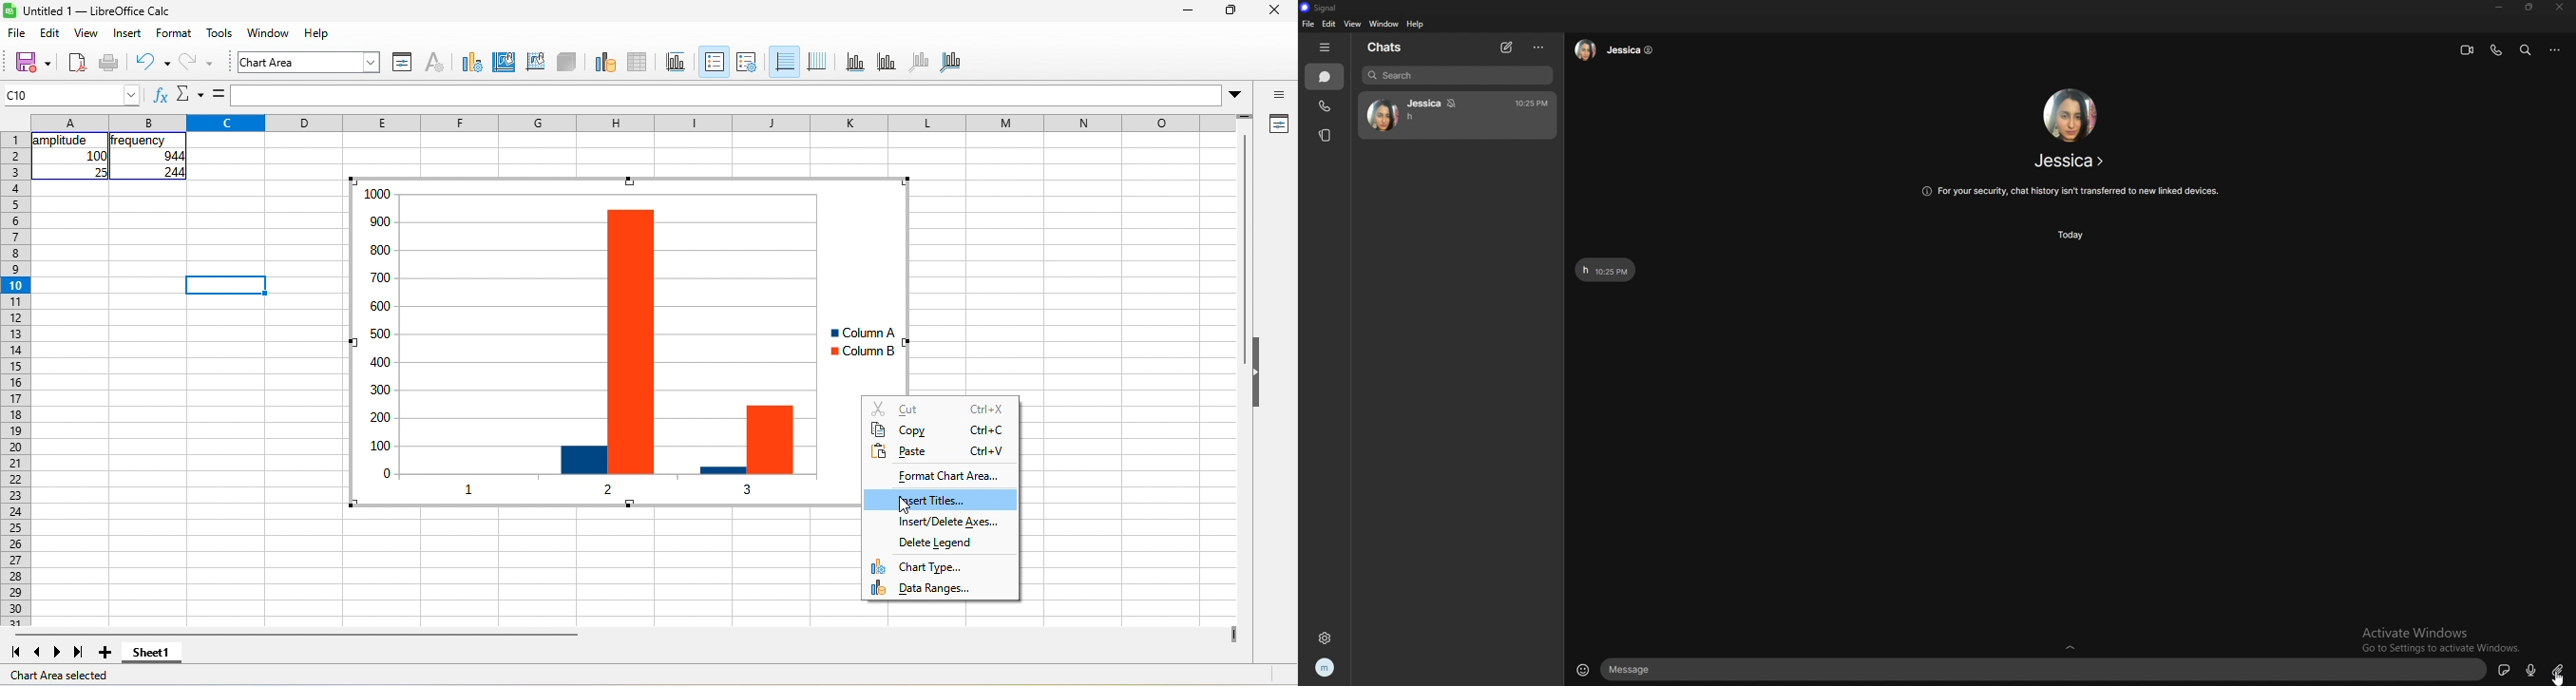 This screenshot has height=700, width=2576. What do you see at coordinates (472, 63) in the screenshot?
I see `chart type` at bounding box center [472, 63].